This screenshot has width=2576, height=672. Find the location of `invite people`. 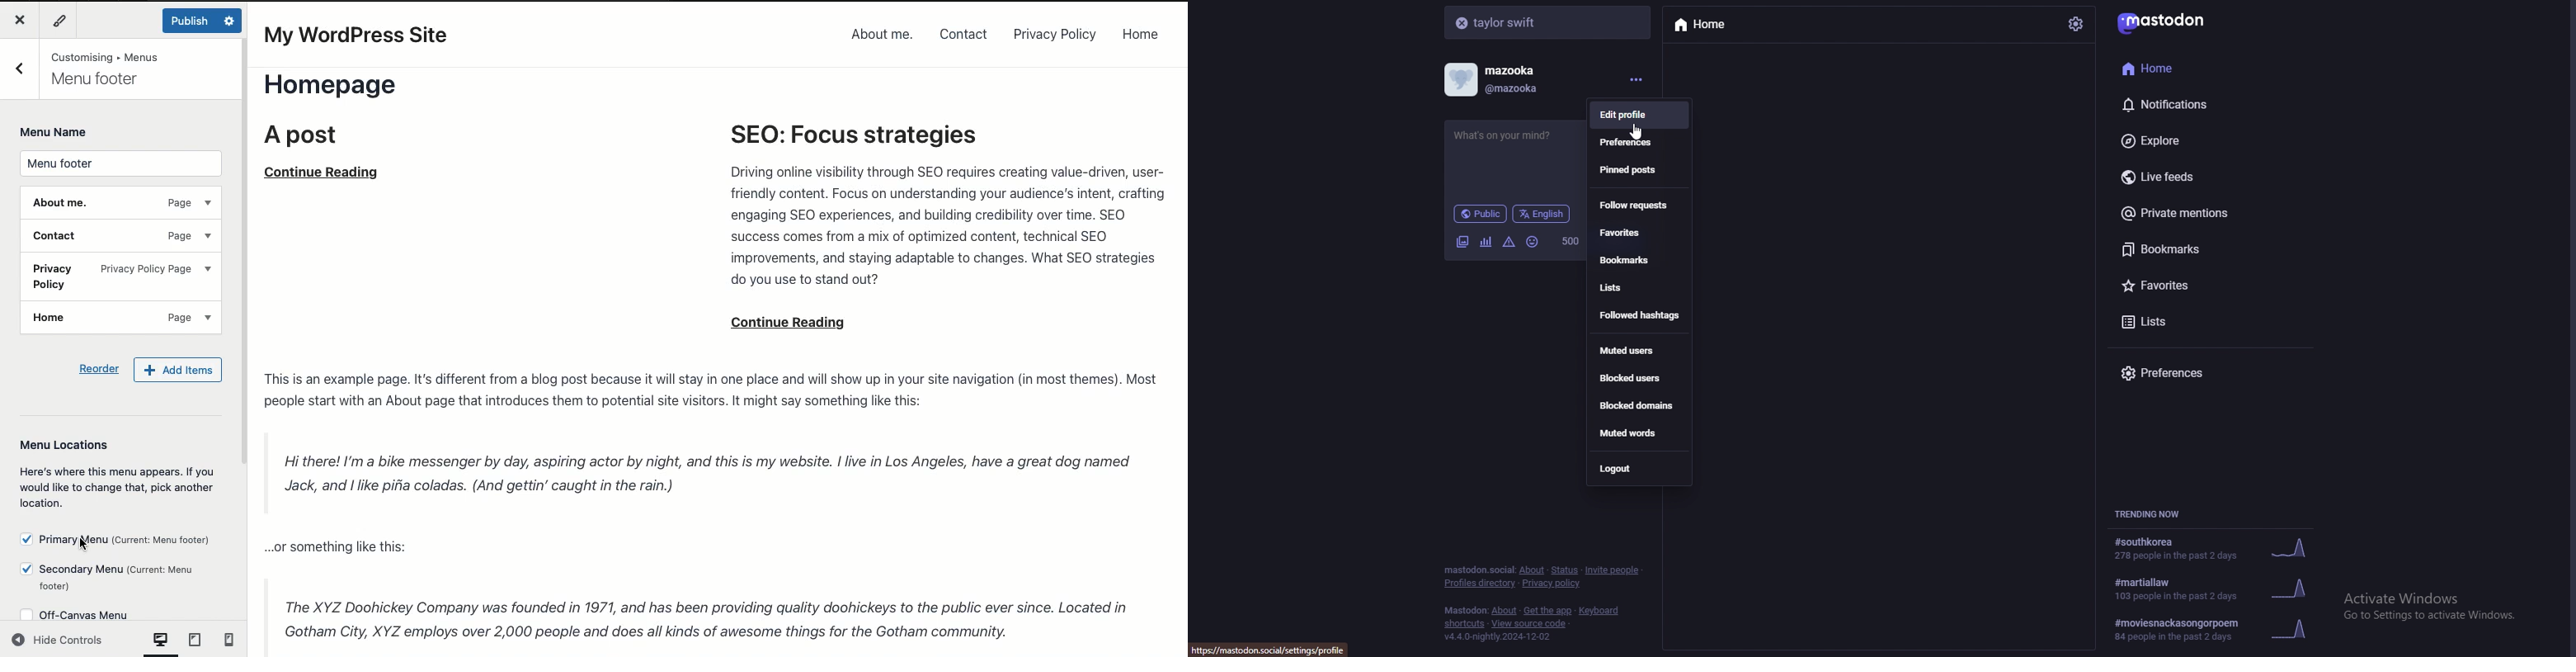

invite people is located at coordinates (1615, 571).